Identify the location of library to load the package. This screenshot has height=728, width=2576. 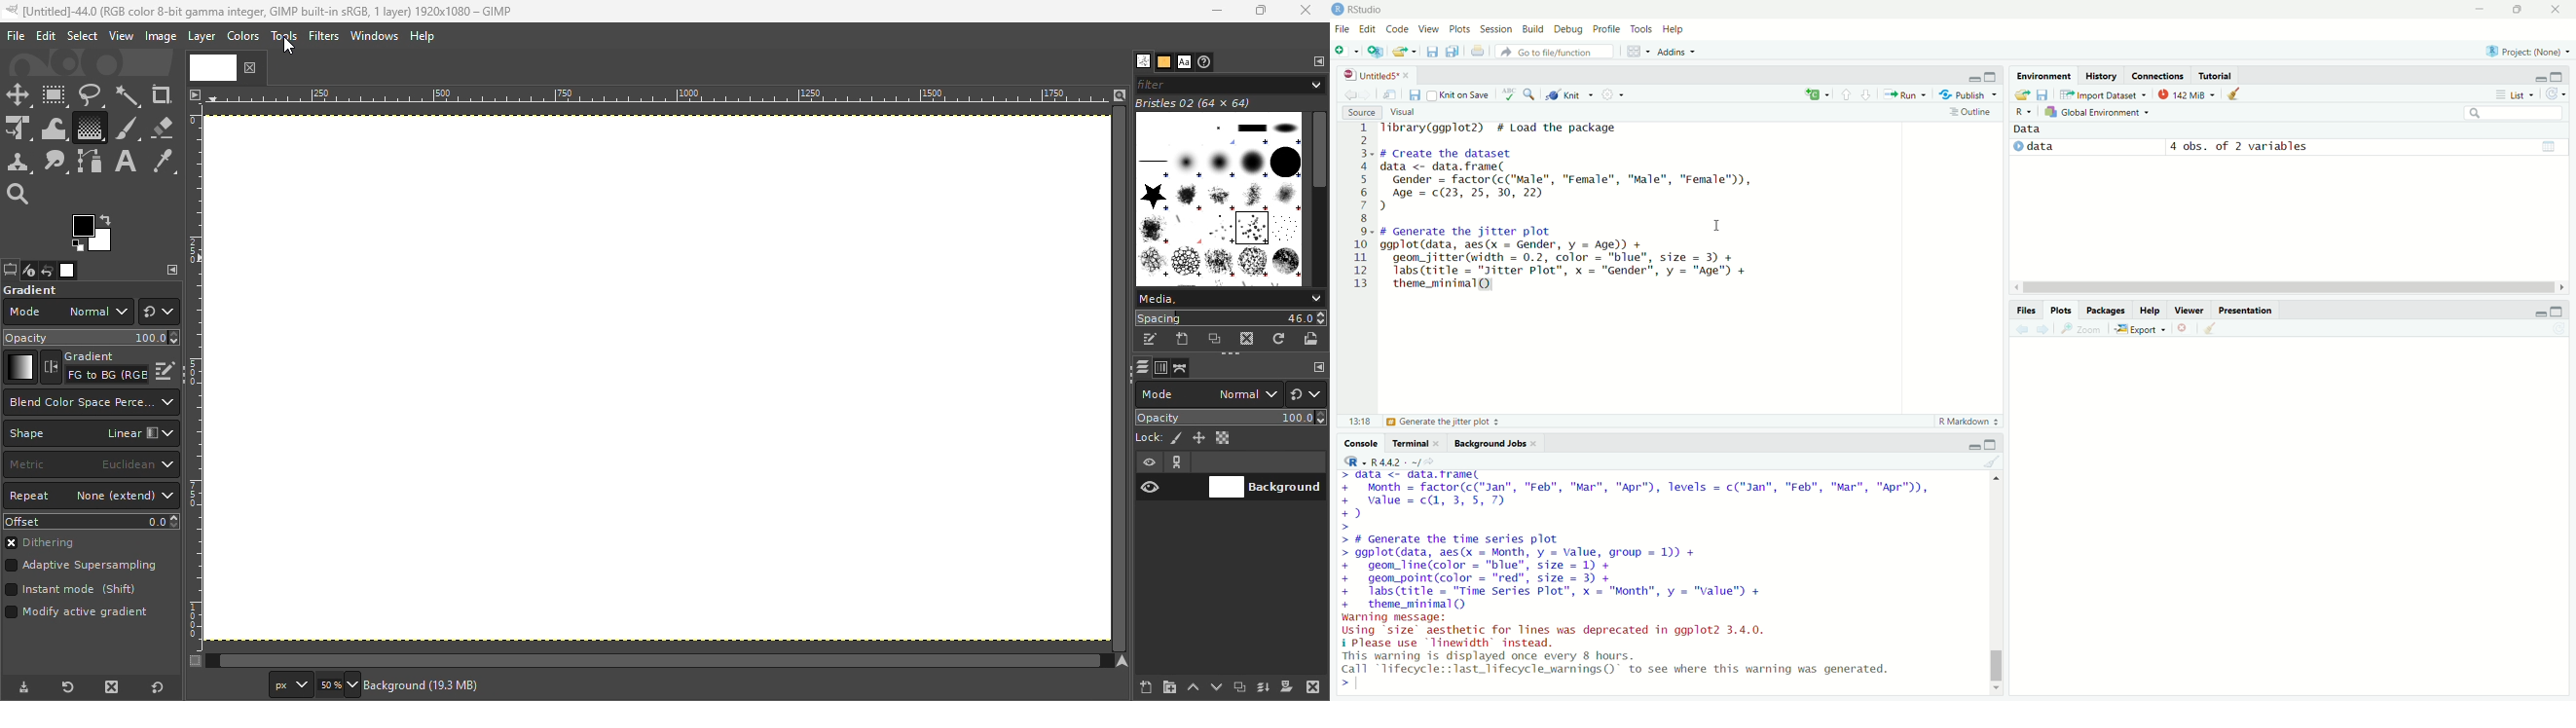
(1507, 128).